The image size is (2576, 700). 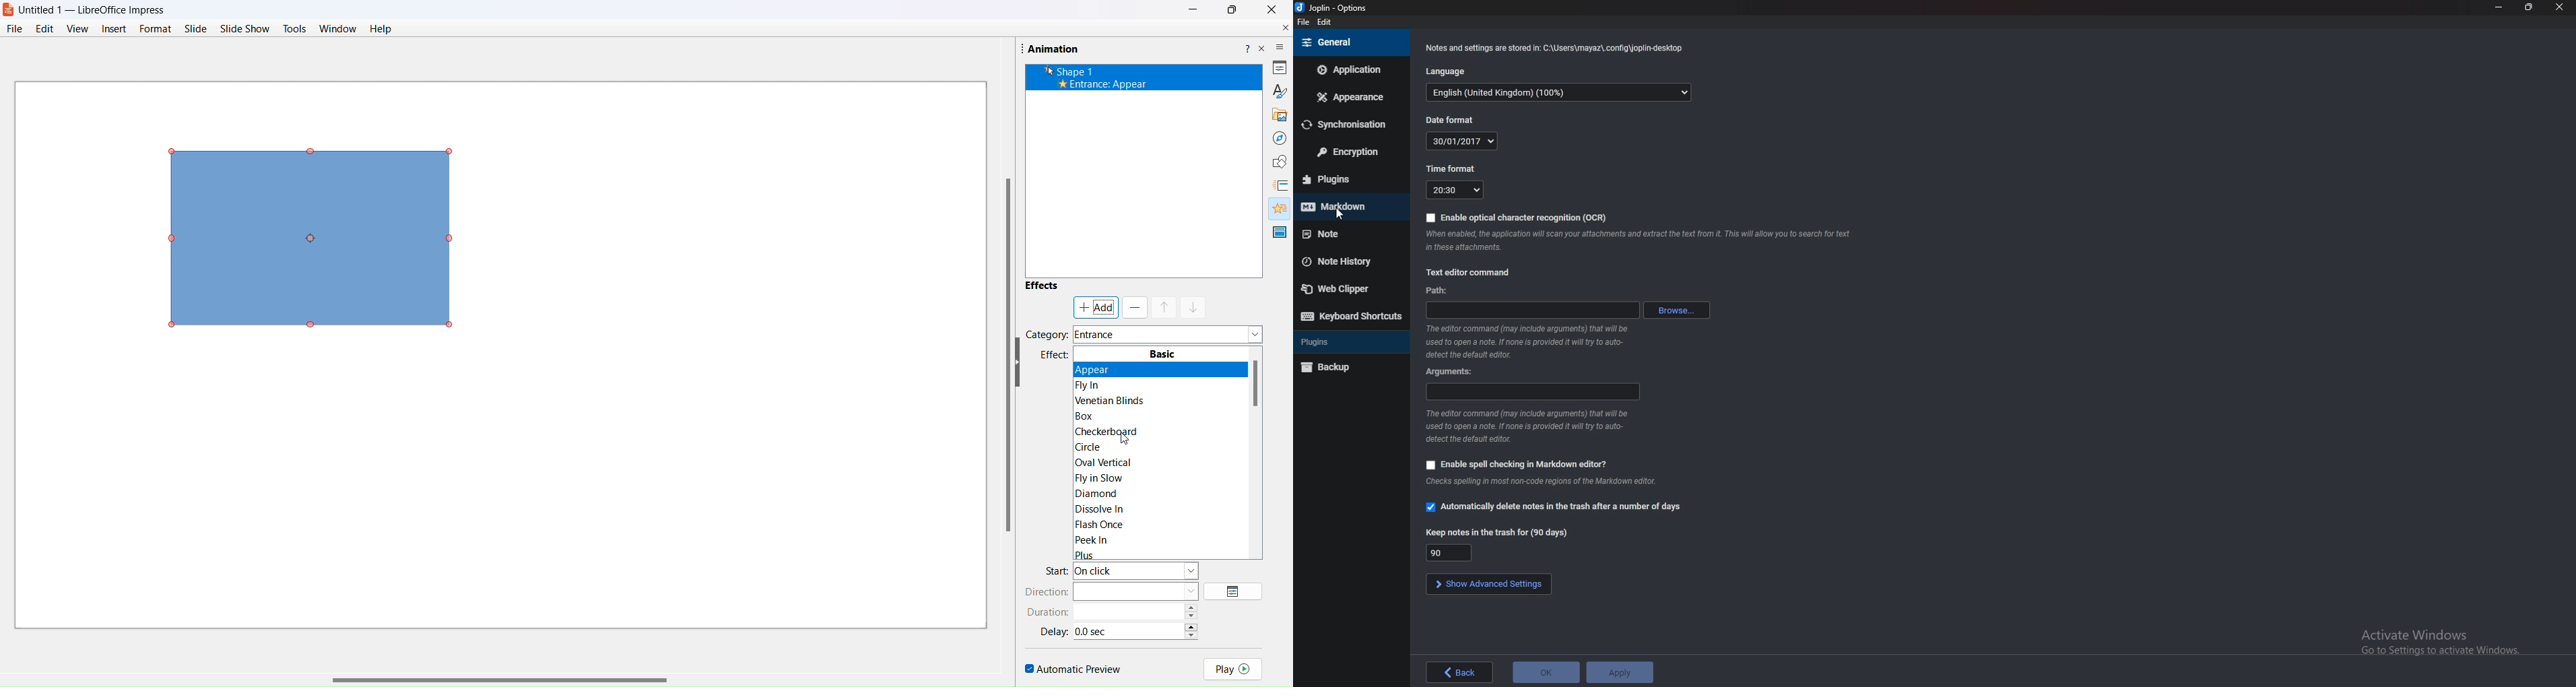 What do you see at coordinates (1518, 465) in the screenshot?
I see `Enable spell checking` at bounding box center [1518, 465].